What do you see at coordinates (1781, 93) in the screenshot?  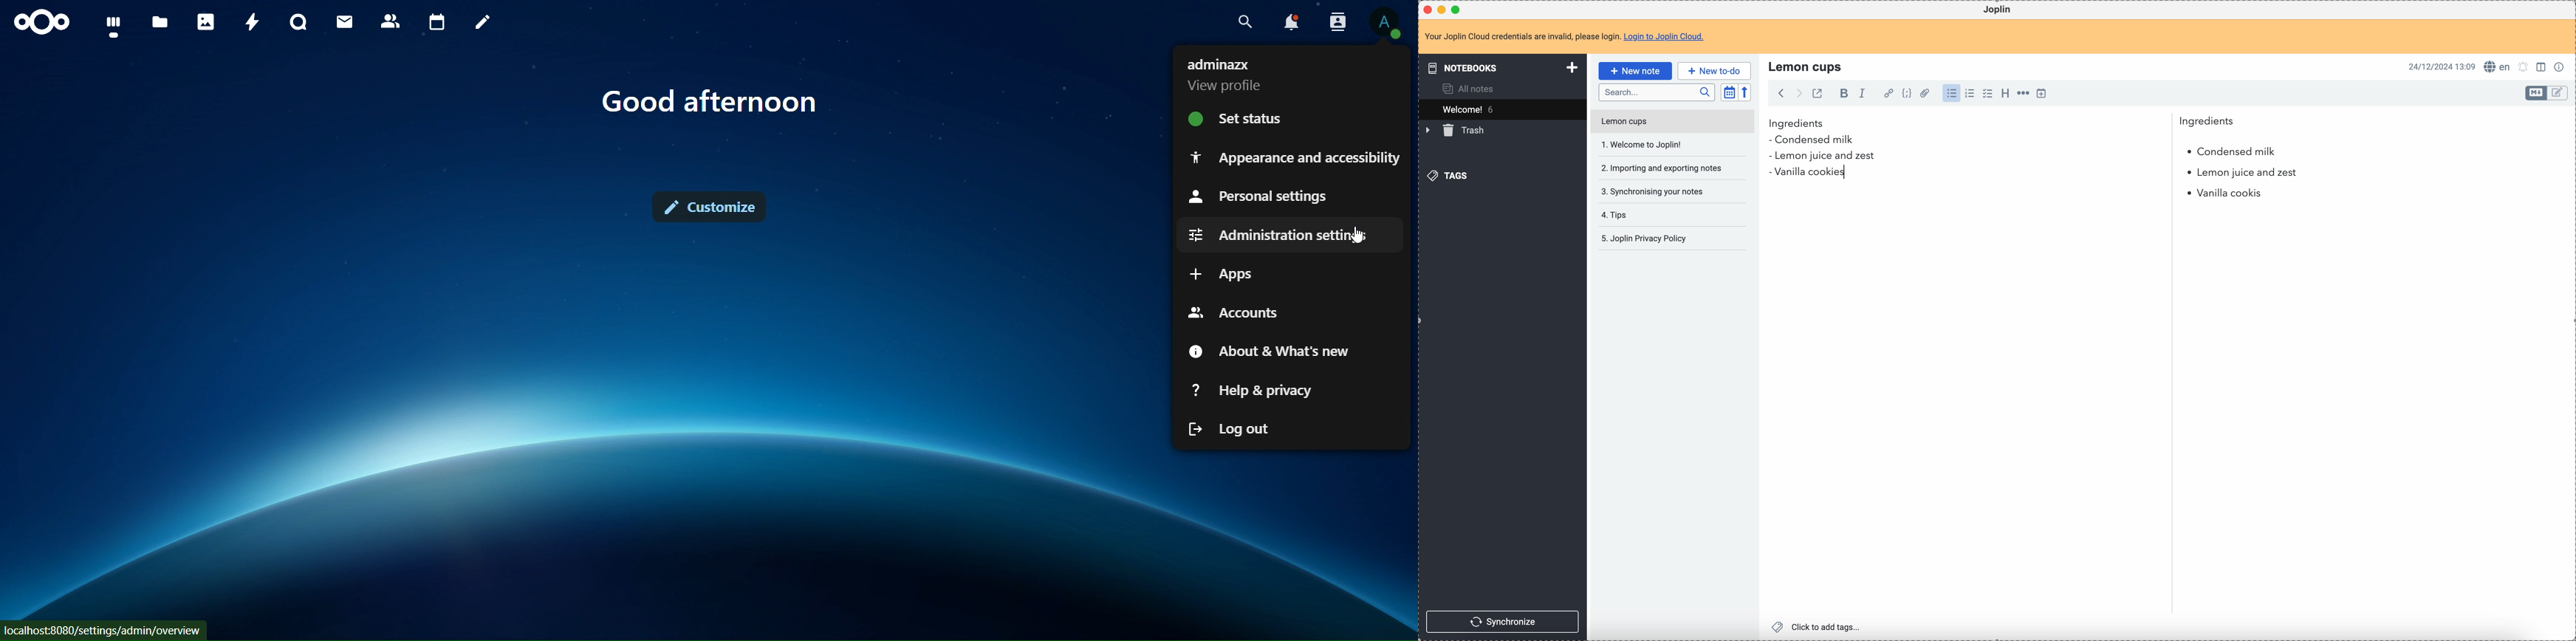 I see `back` at bounding box center [1781, 93].